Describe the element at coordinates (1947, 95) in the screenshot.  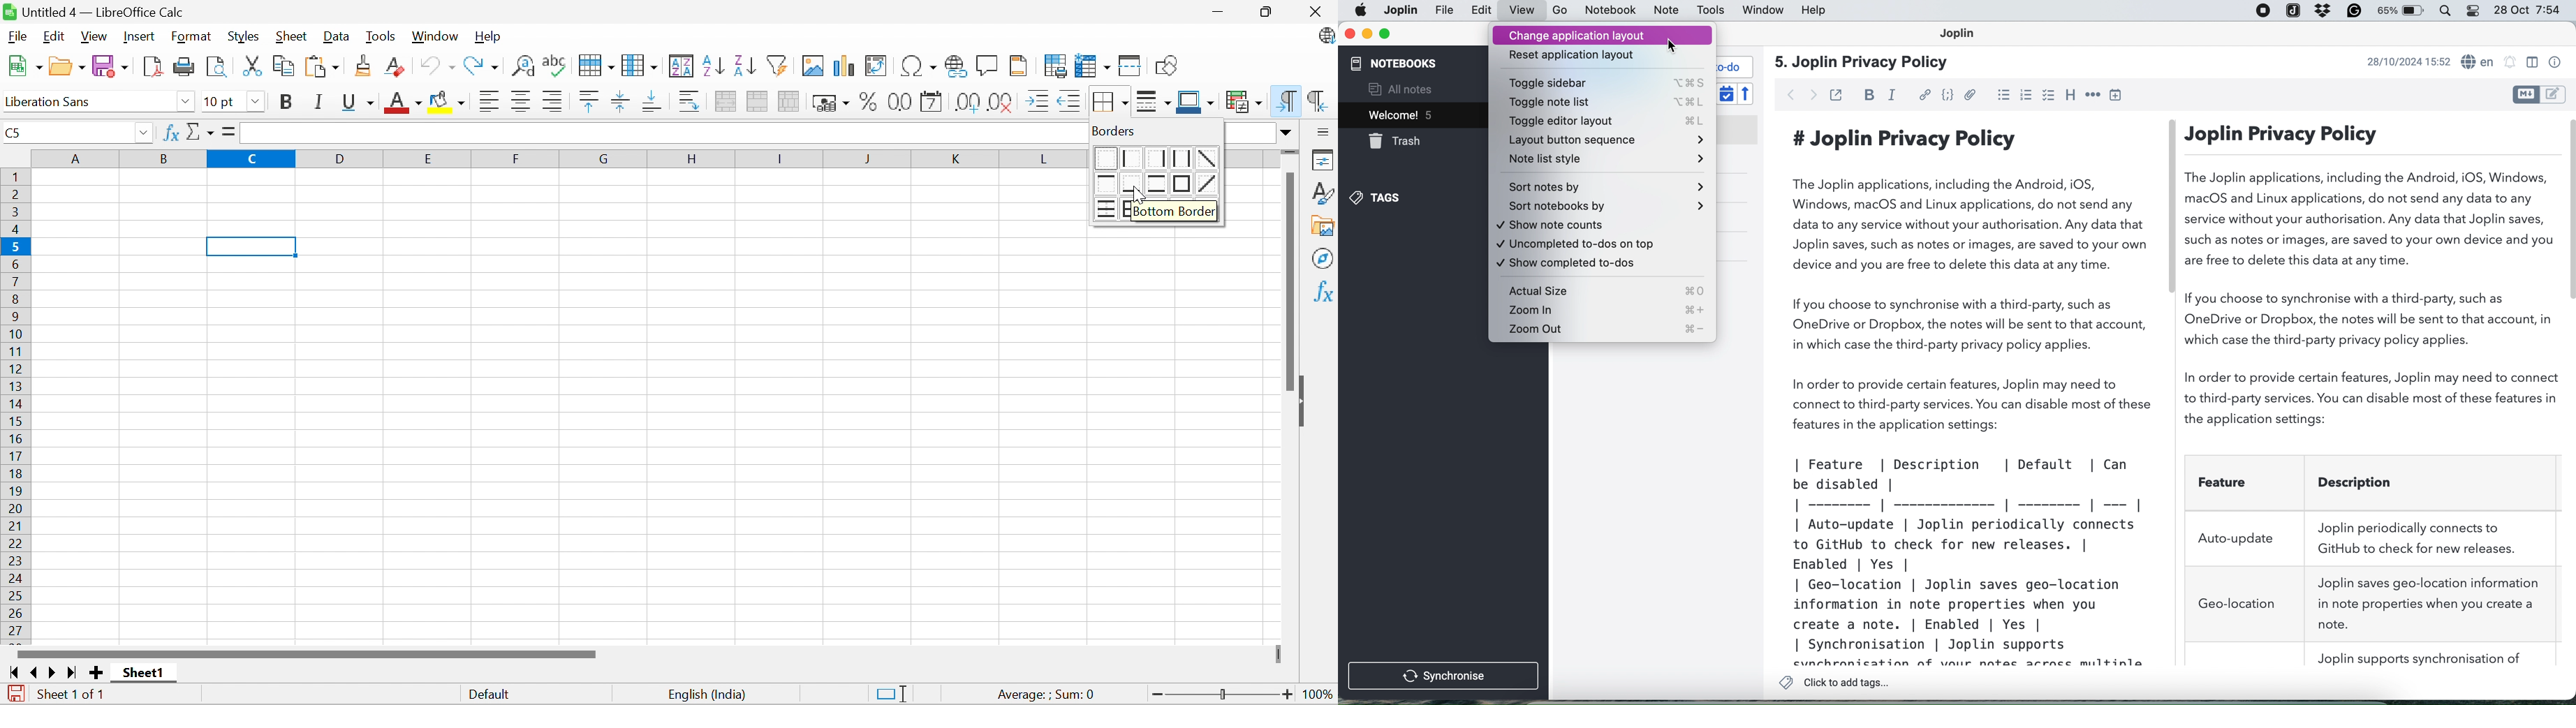
I see `get code` at that location.